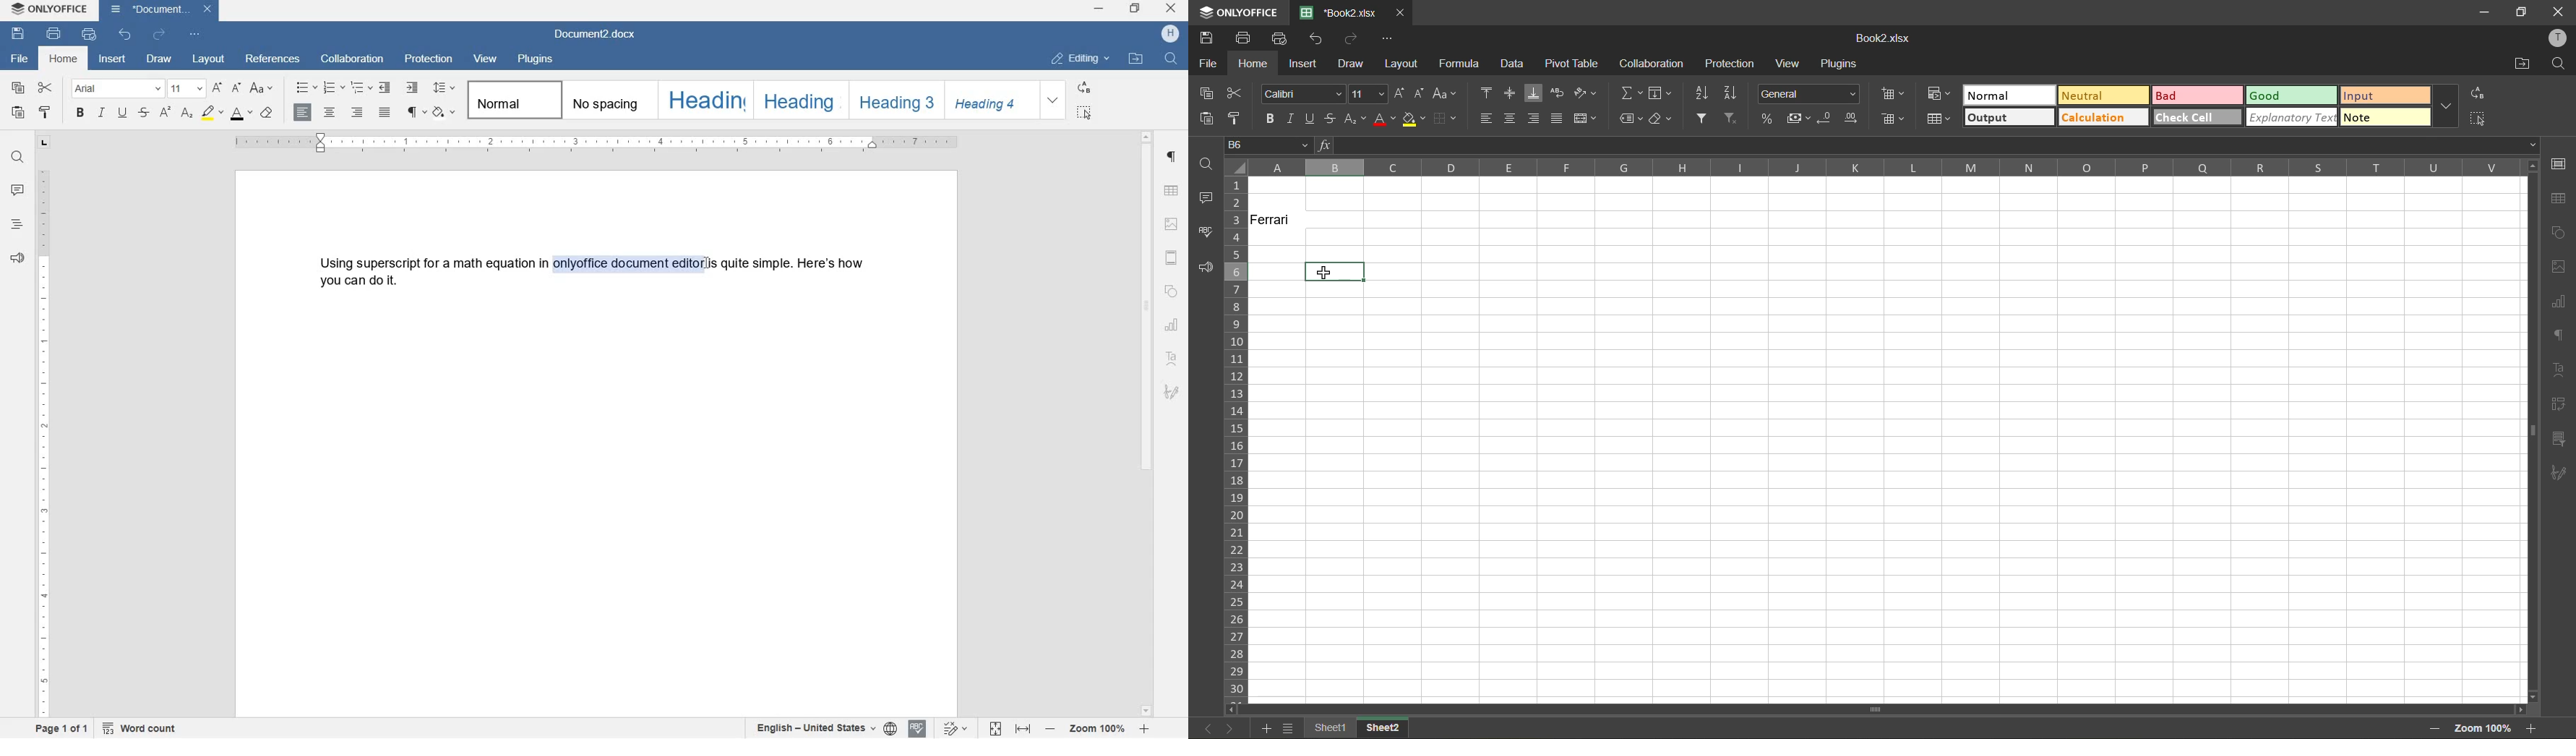 This screenshot has width=2576, height=756. I want to click on horizontal scrollbar, so click(1875, 711).